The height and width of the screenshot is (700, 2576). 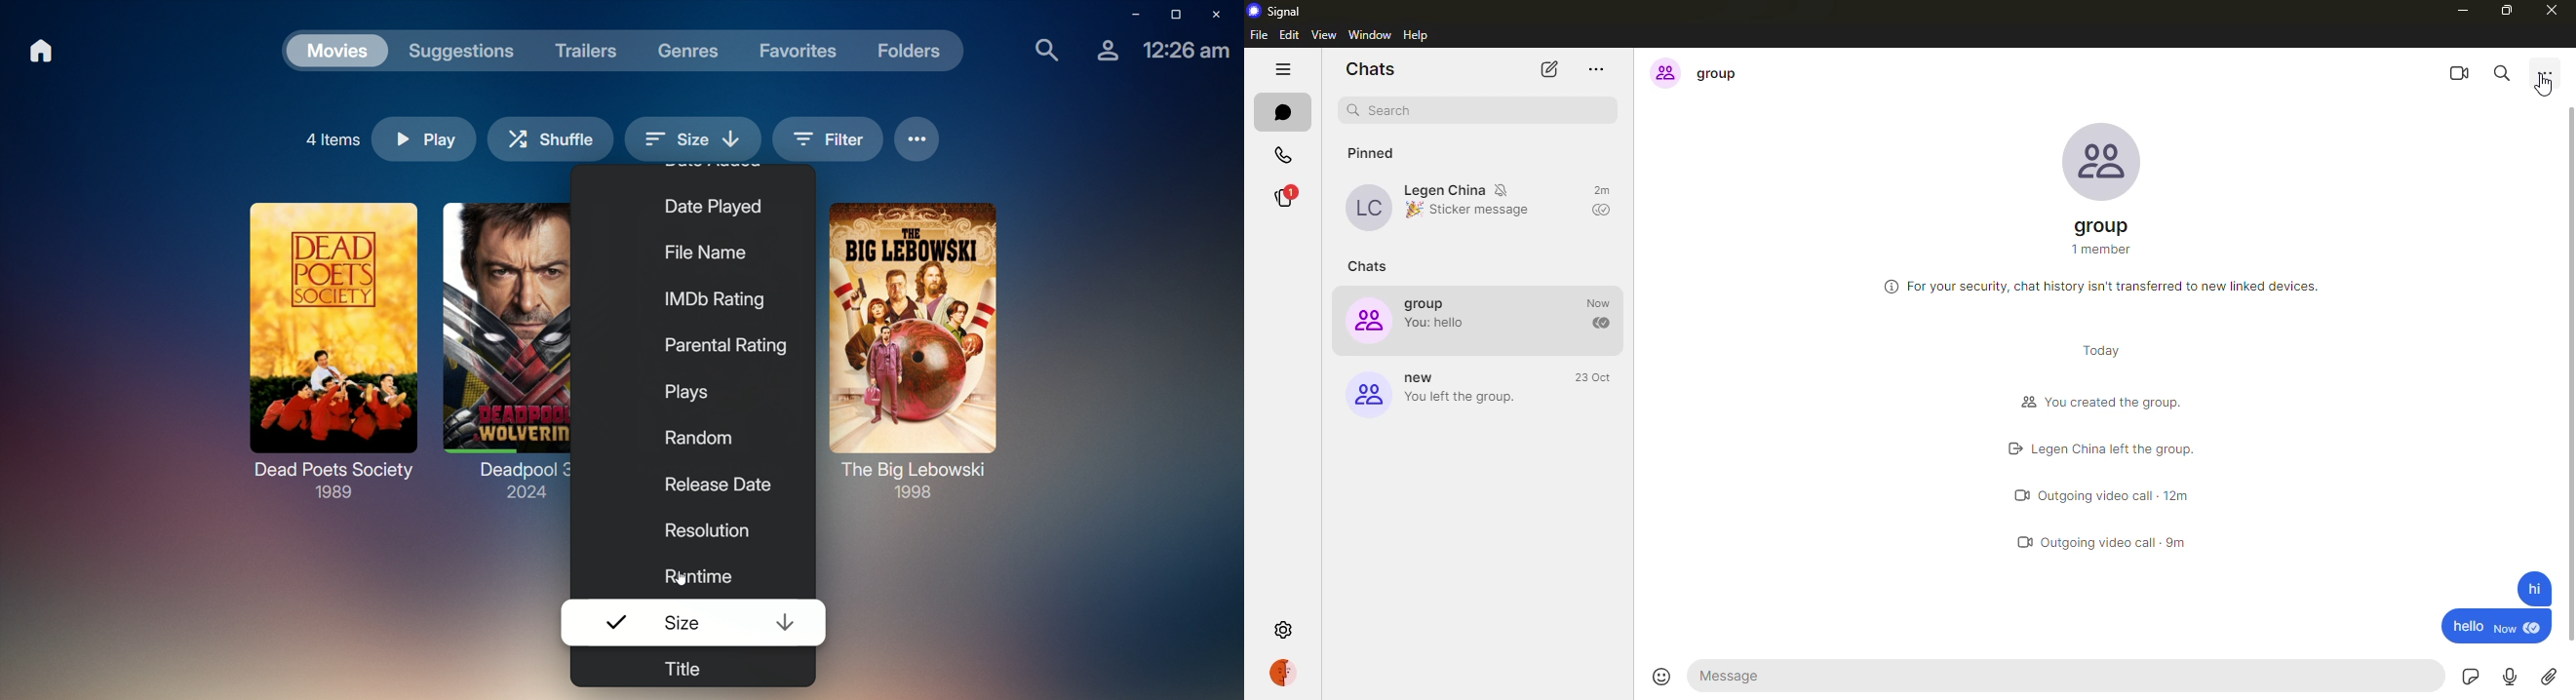 What do you see at coordinates (2023, 403) in the screenshot?
I see `group logo` at bounding box center [2023, 403].